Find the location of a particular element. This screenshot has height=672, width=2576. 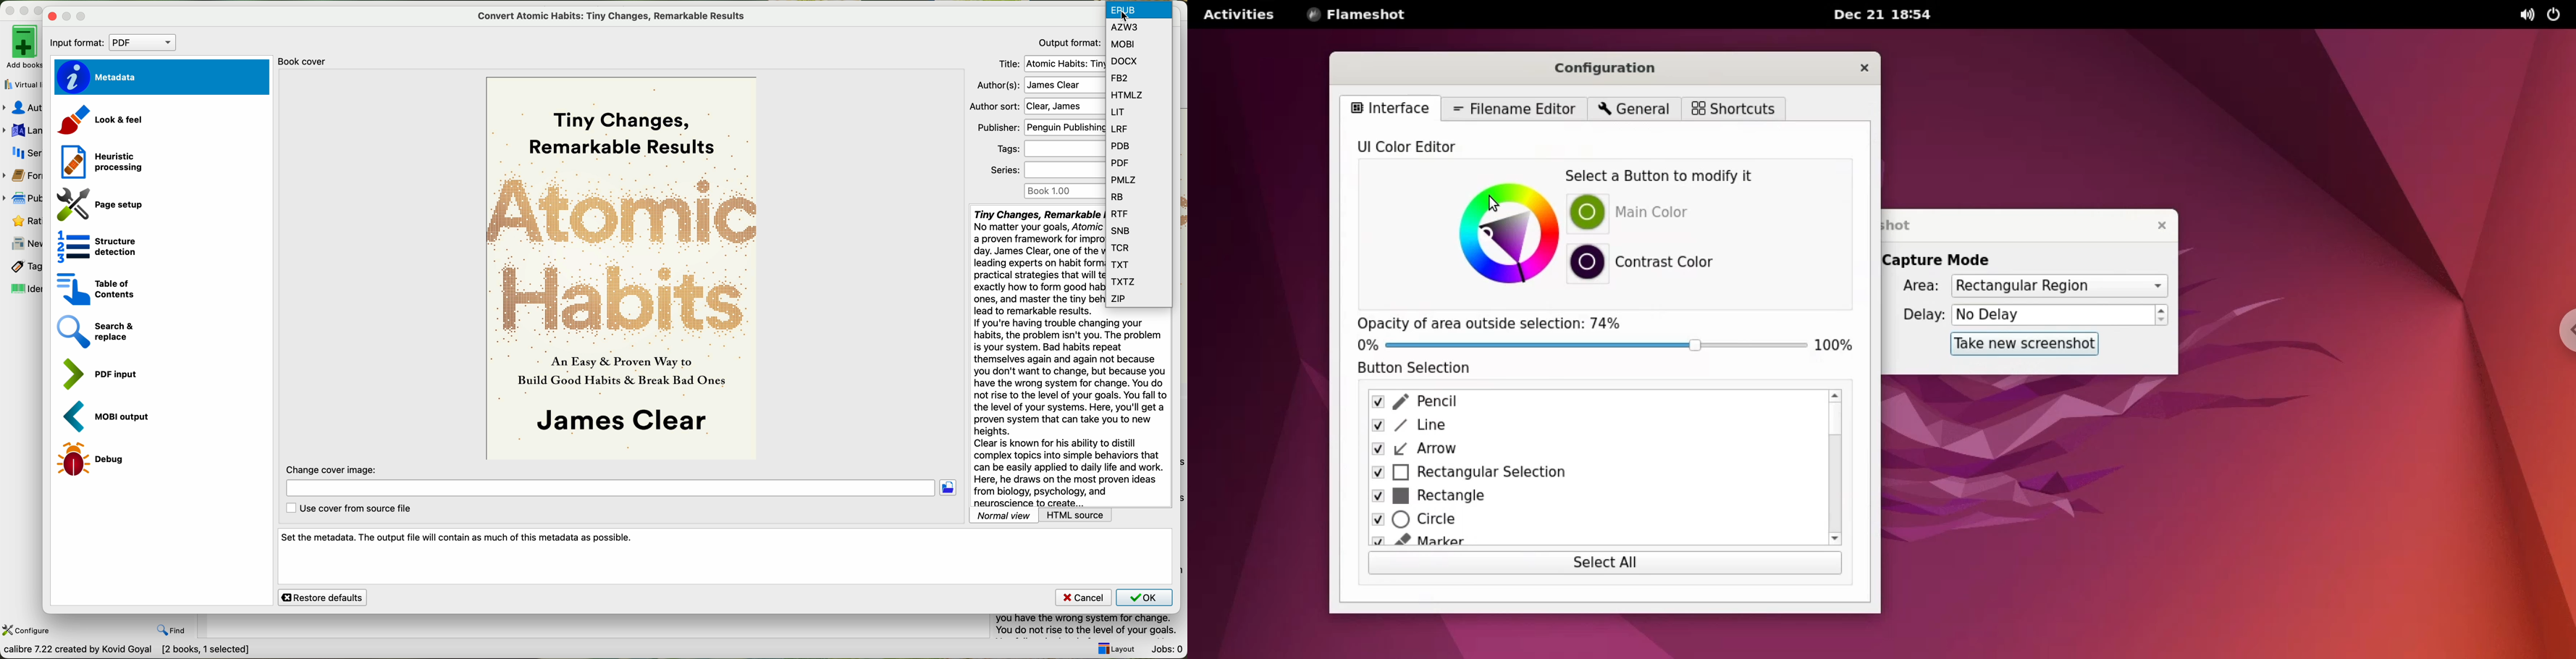

tags is located at coordinates (22, 267).